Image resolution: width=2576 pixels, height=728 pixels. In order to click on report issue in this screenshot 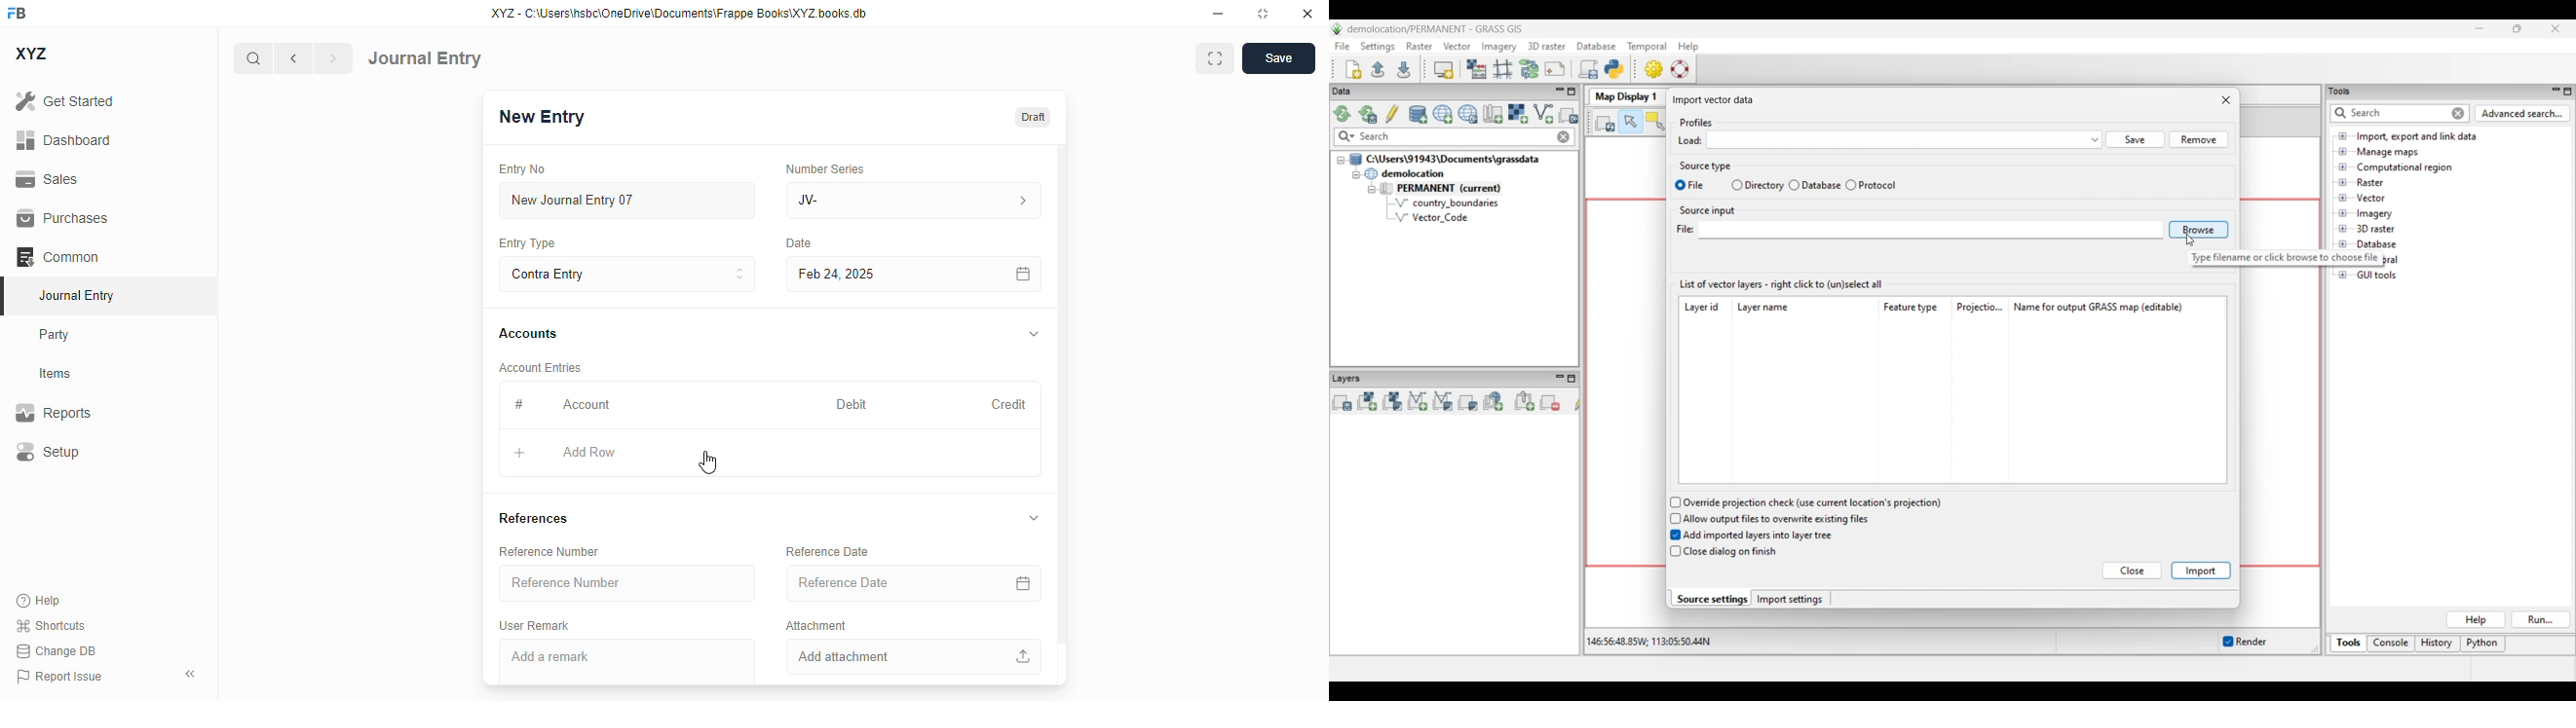, I will do `click(59, 676)`.